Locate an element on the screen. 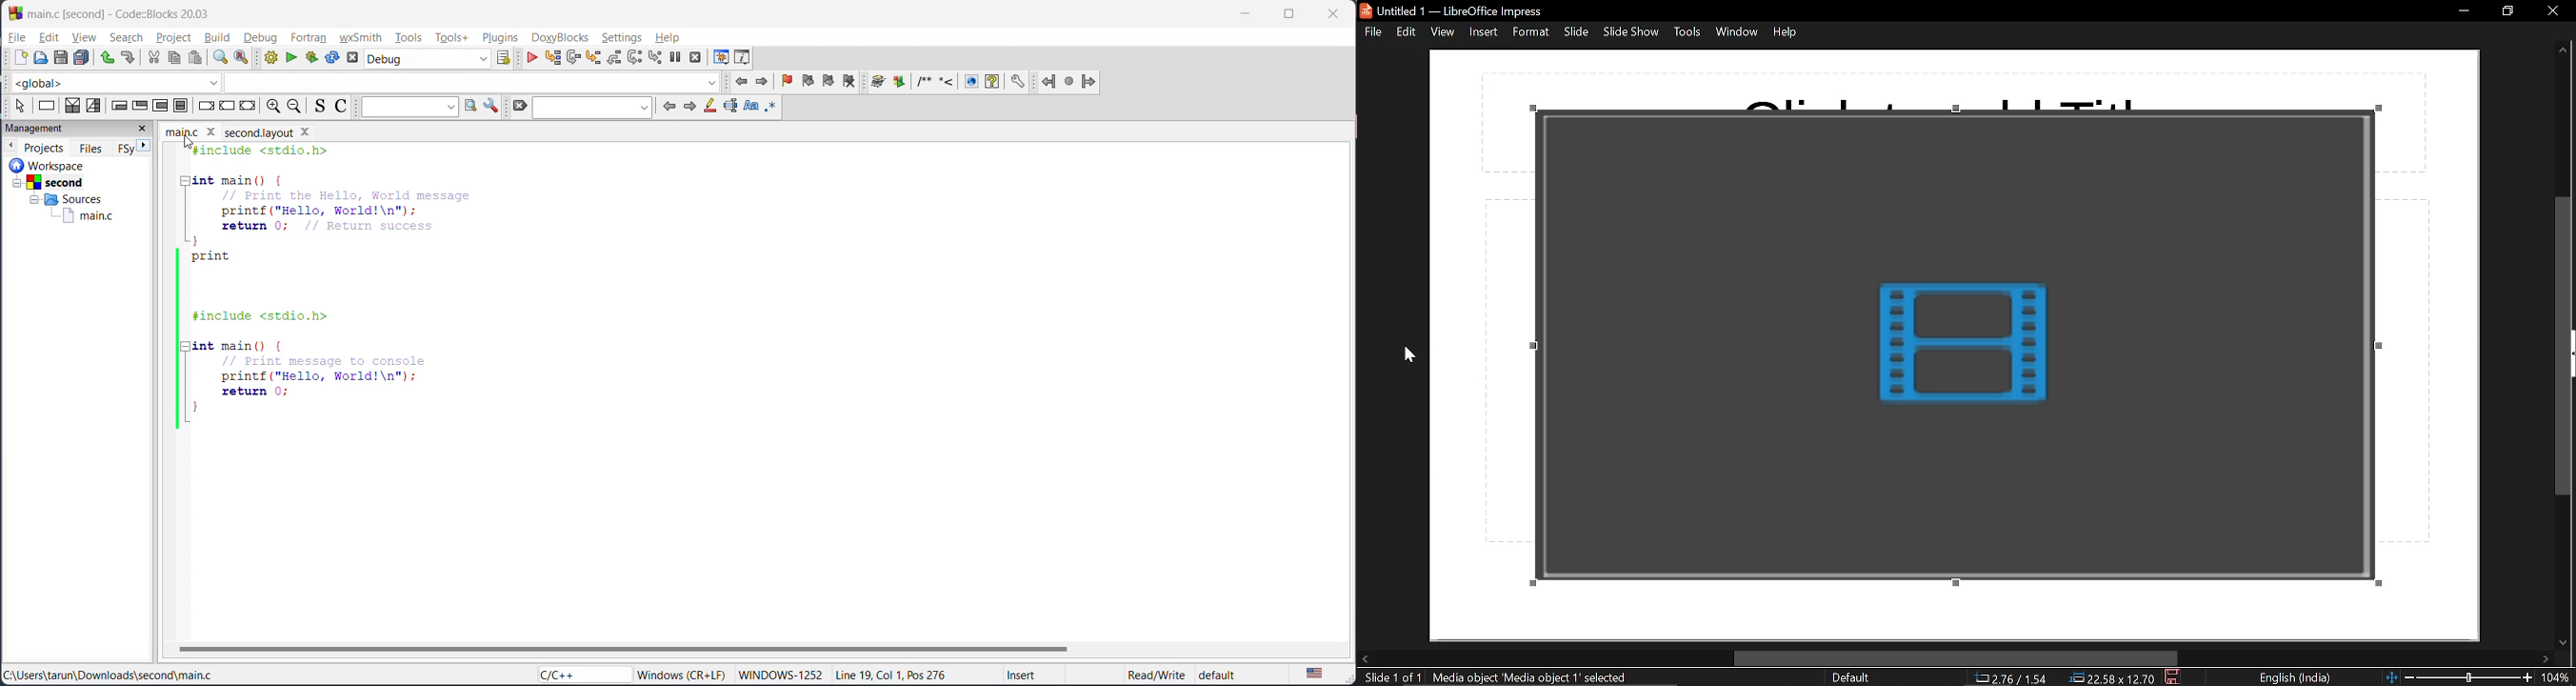 The width and height of the screenshot is (2576, 700). break debugger is located at coordinates (674, 55).